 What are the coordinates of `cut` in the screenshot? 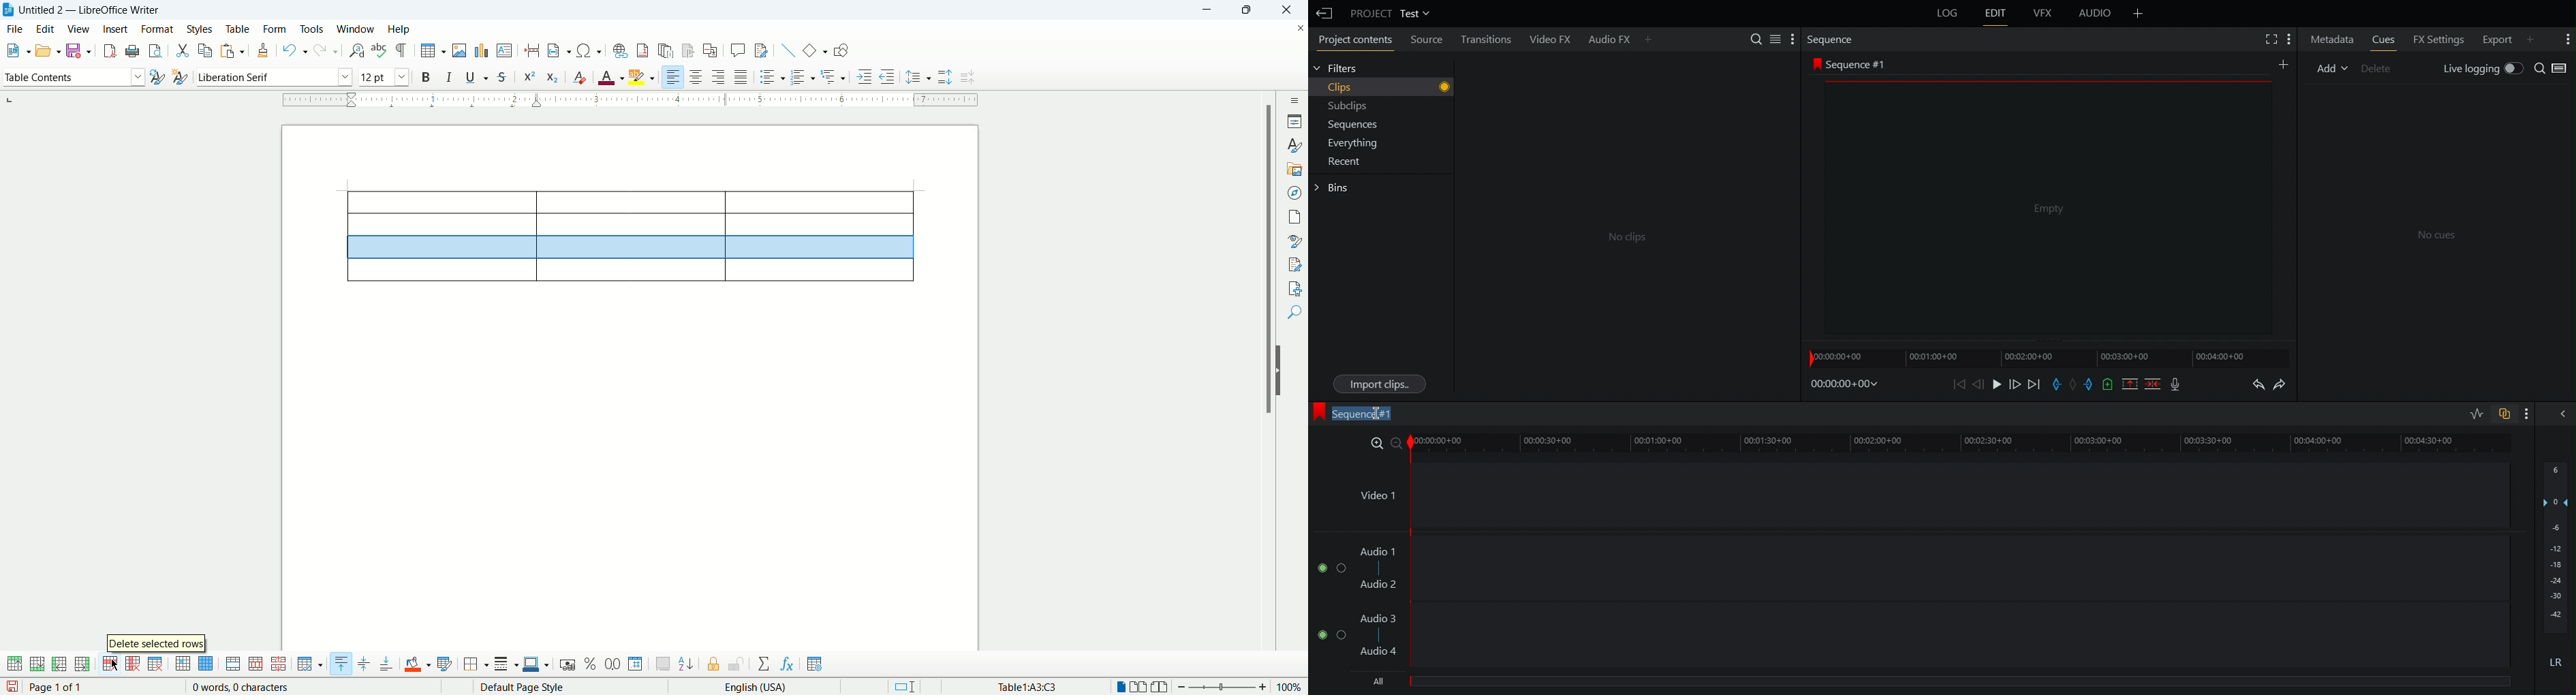 It's located at (184, 51).